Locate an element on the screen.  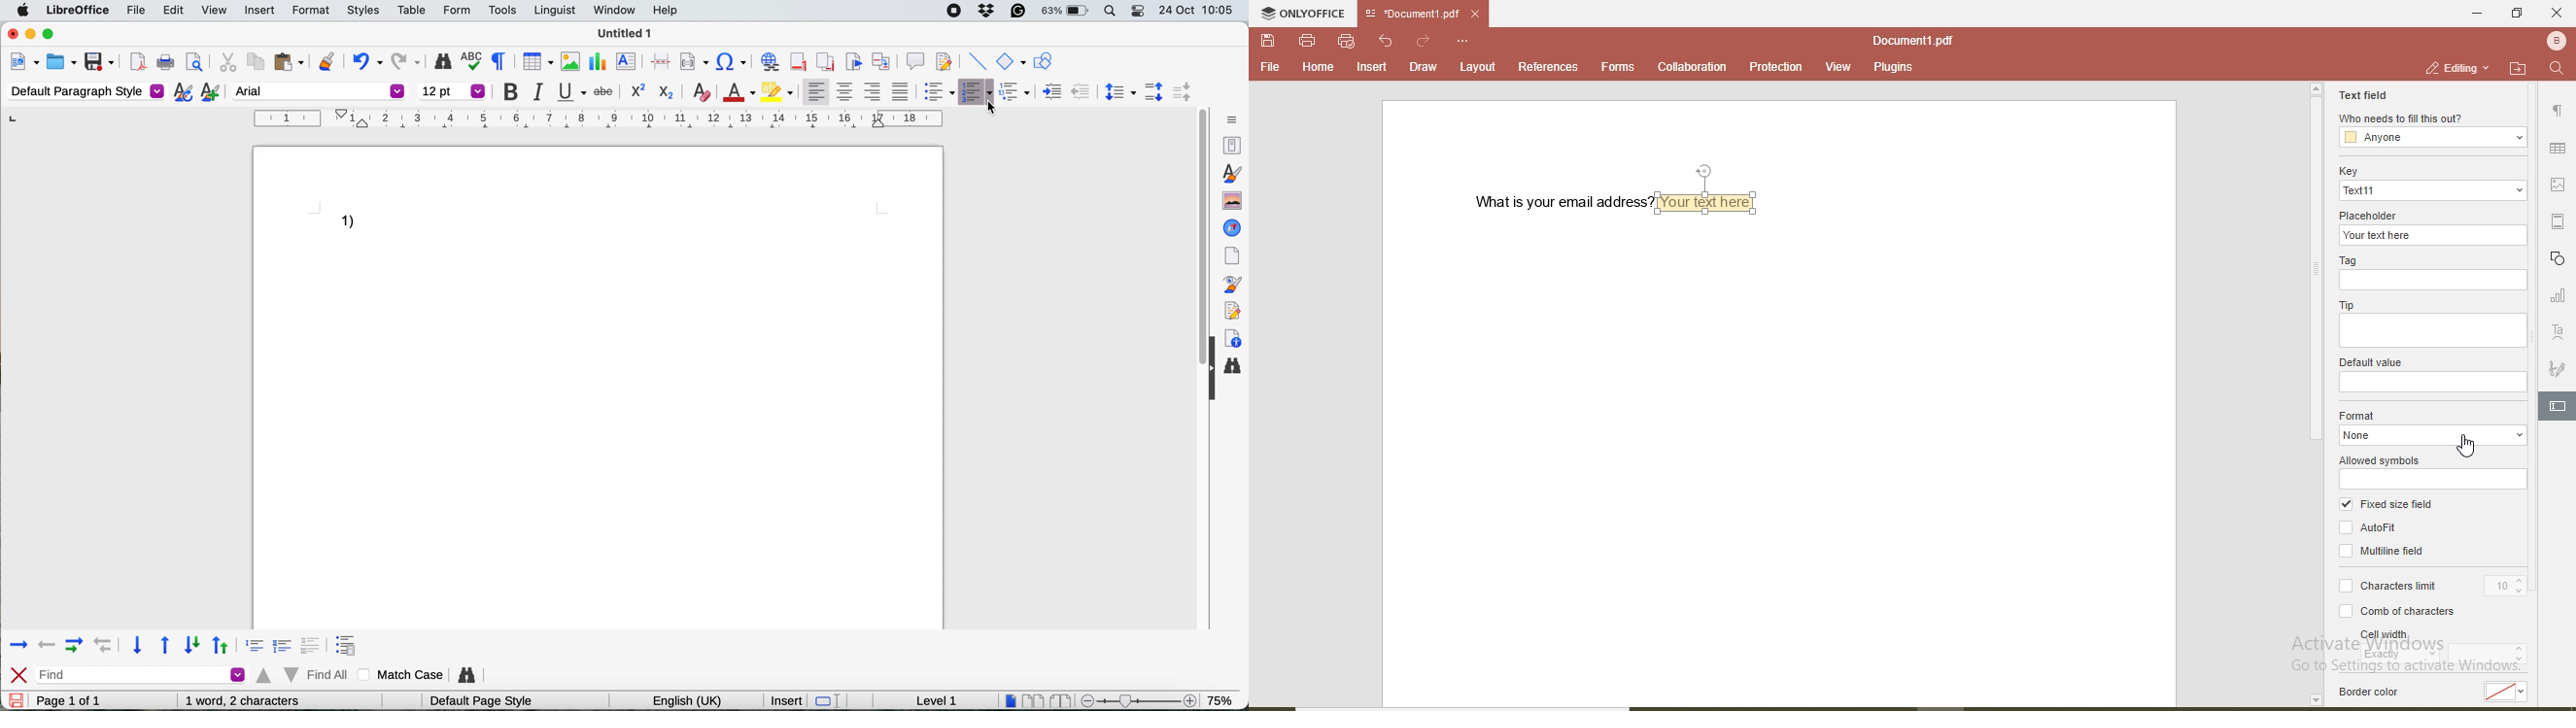
page up is located at coordinates (2316, 89).